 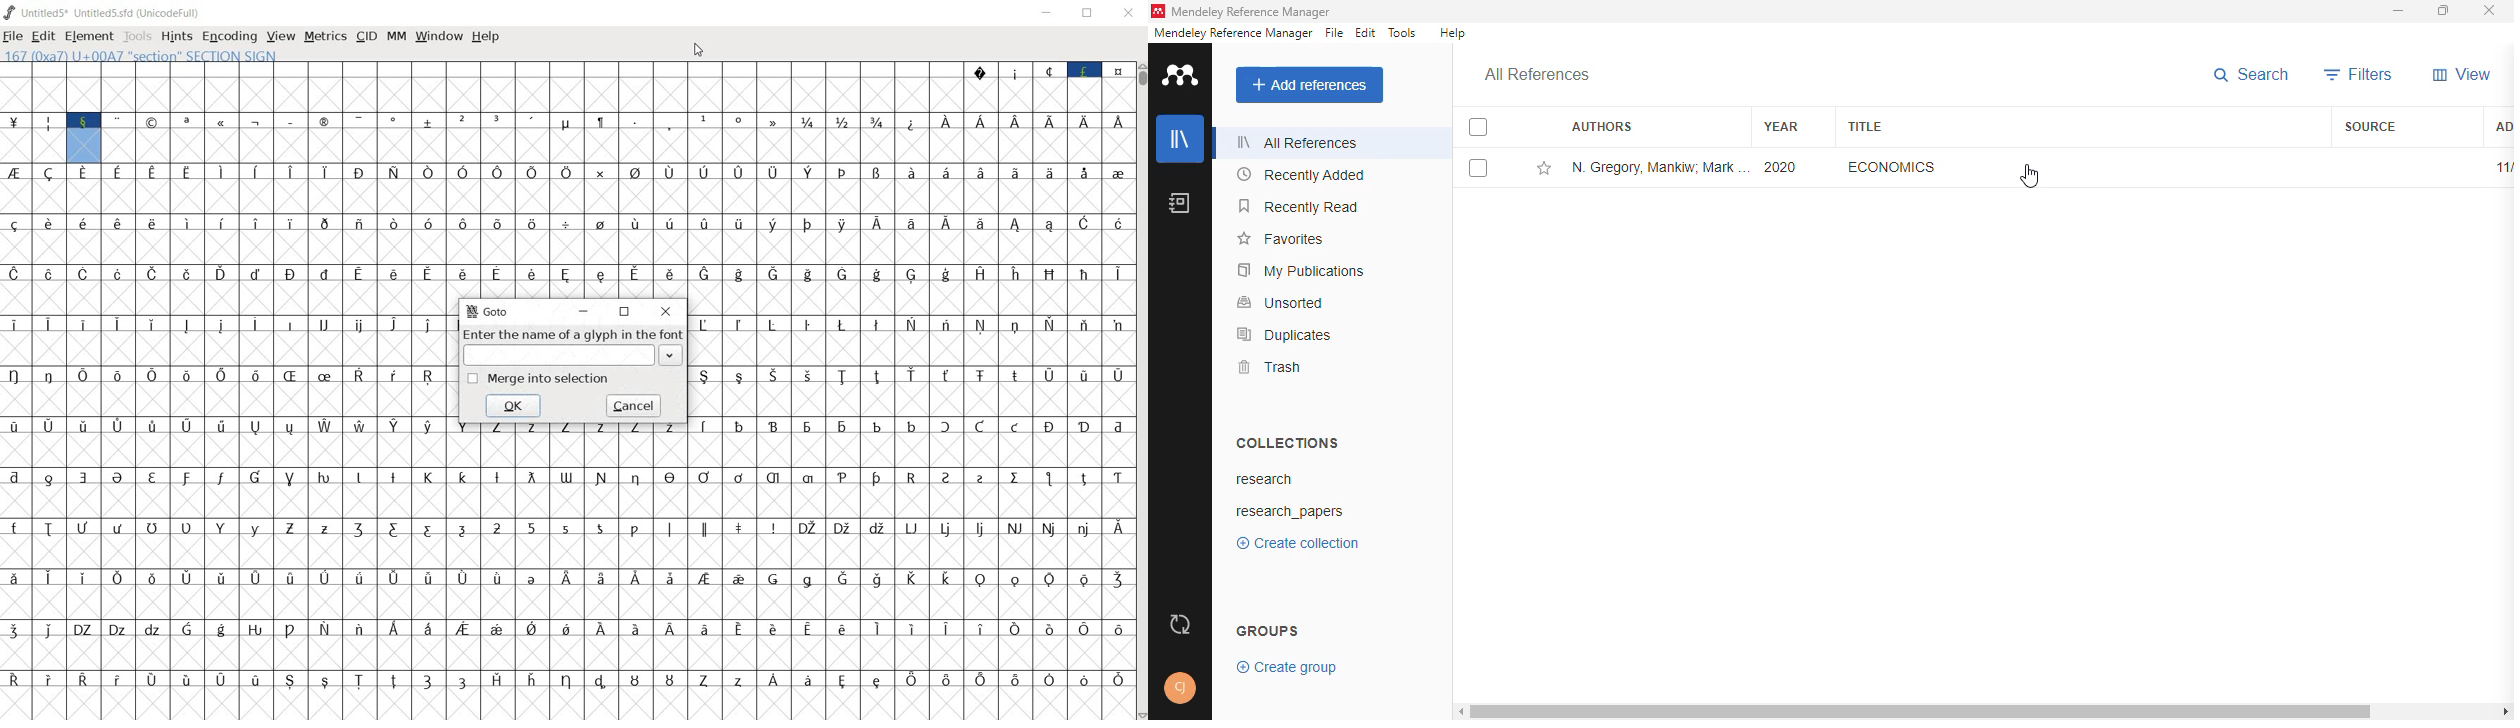 I want to click on groups, so click(x=1268, y=631).